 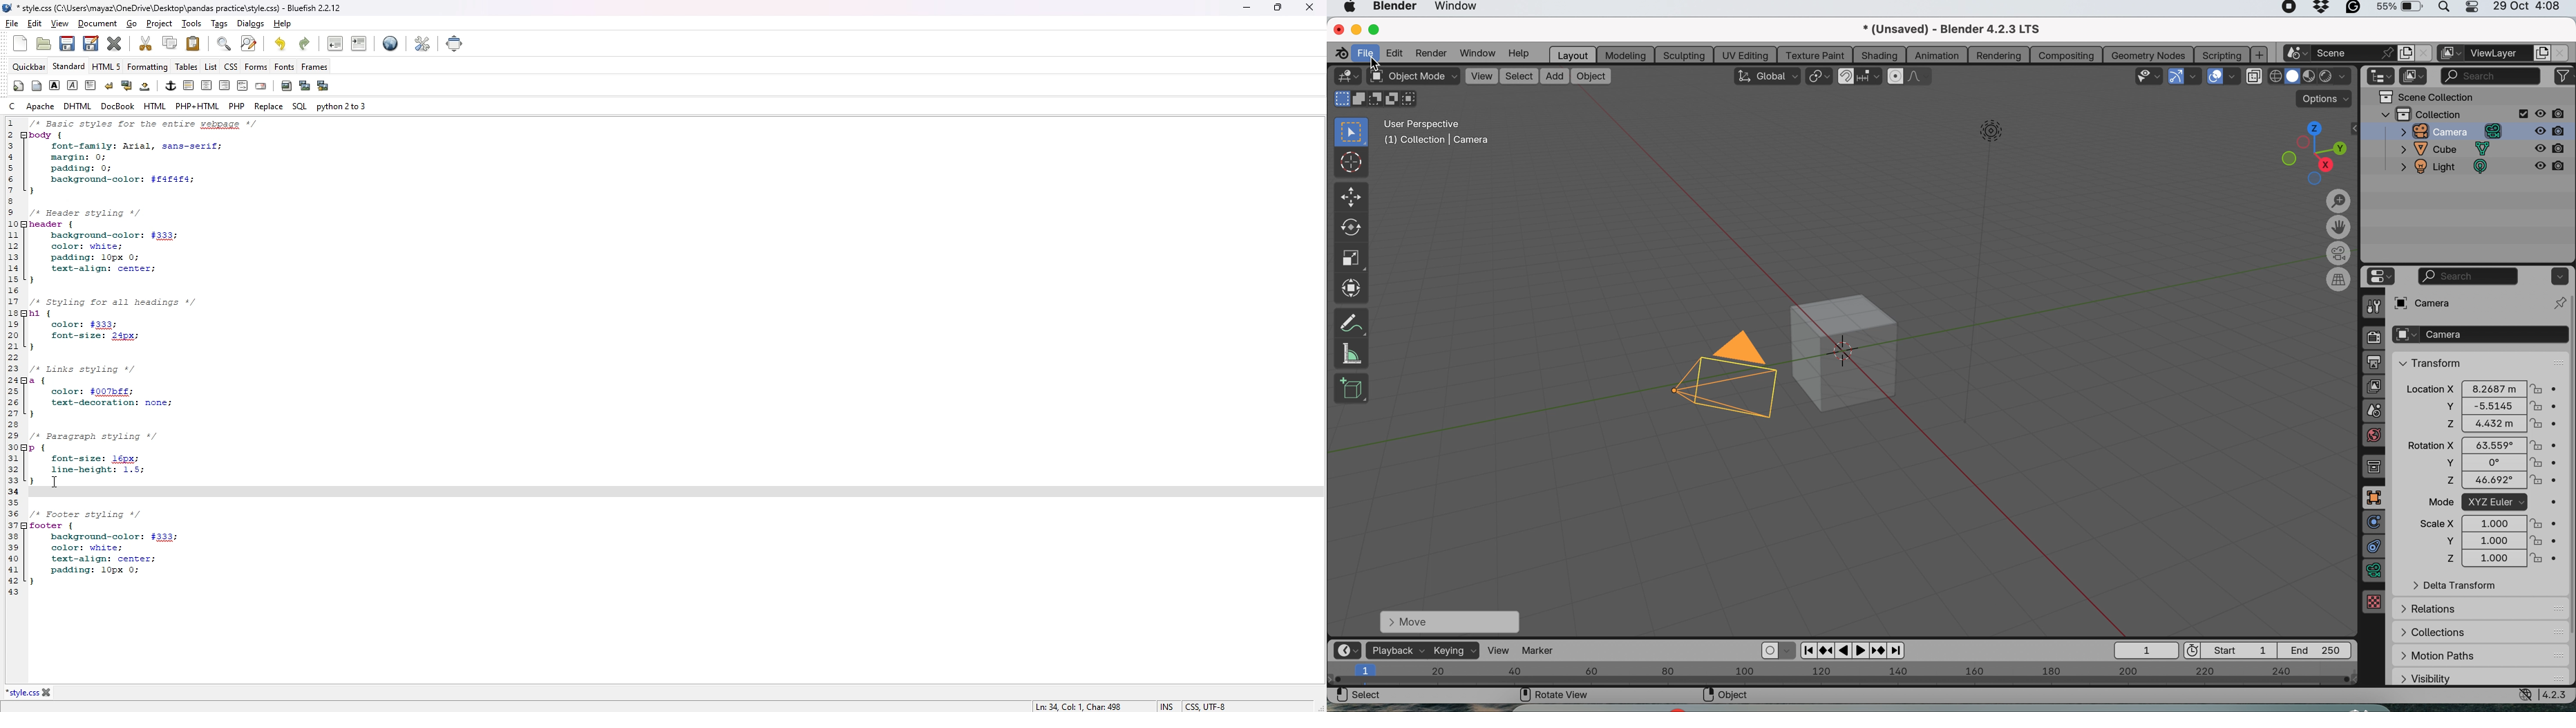 What do you see at coordinates (2296, 54) in the screenshot?
I see `new scene` at bounding box center [2296, 54].